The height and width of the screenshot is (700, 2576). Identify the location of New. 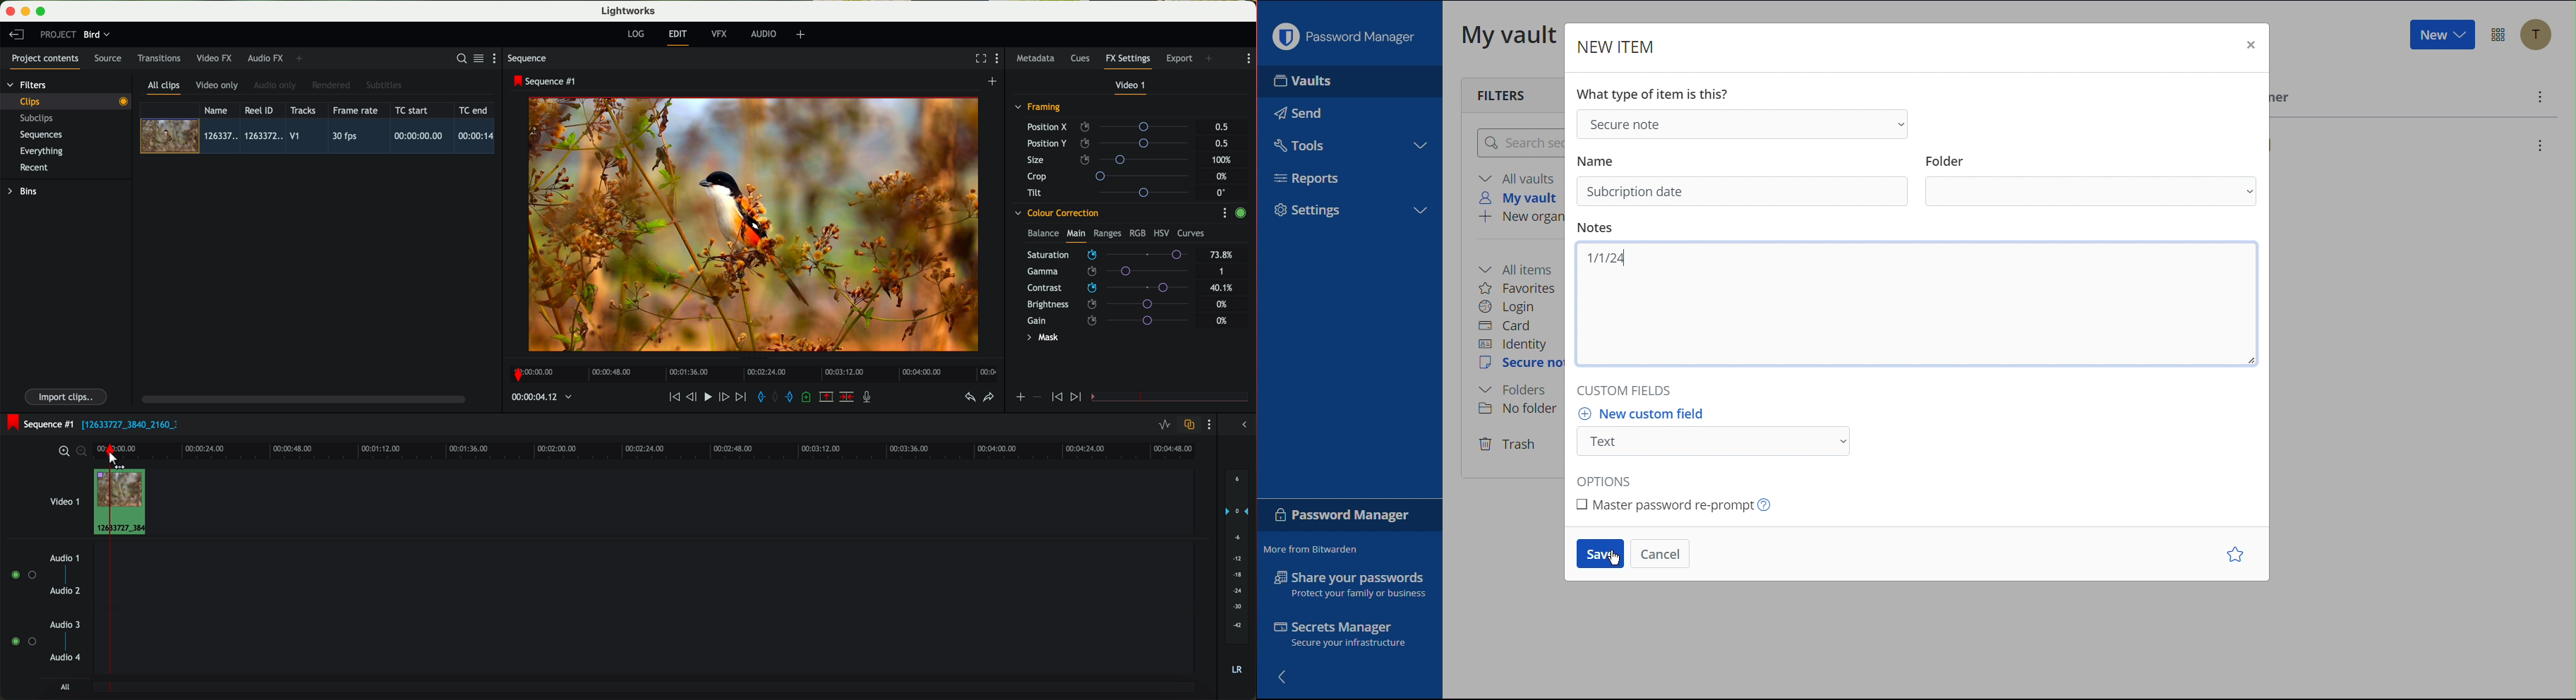
(2440, 35).